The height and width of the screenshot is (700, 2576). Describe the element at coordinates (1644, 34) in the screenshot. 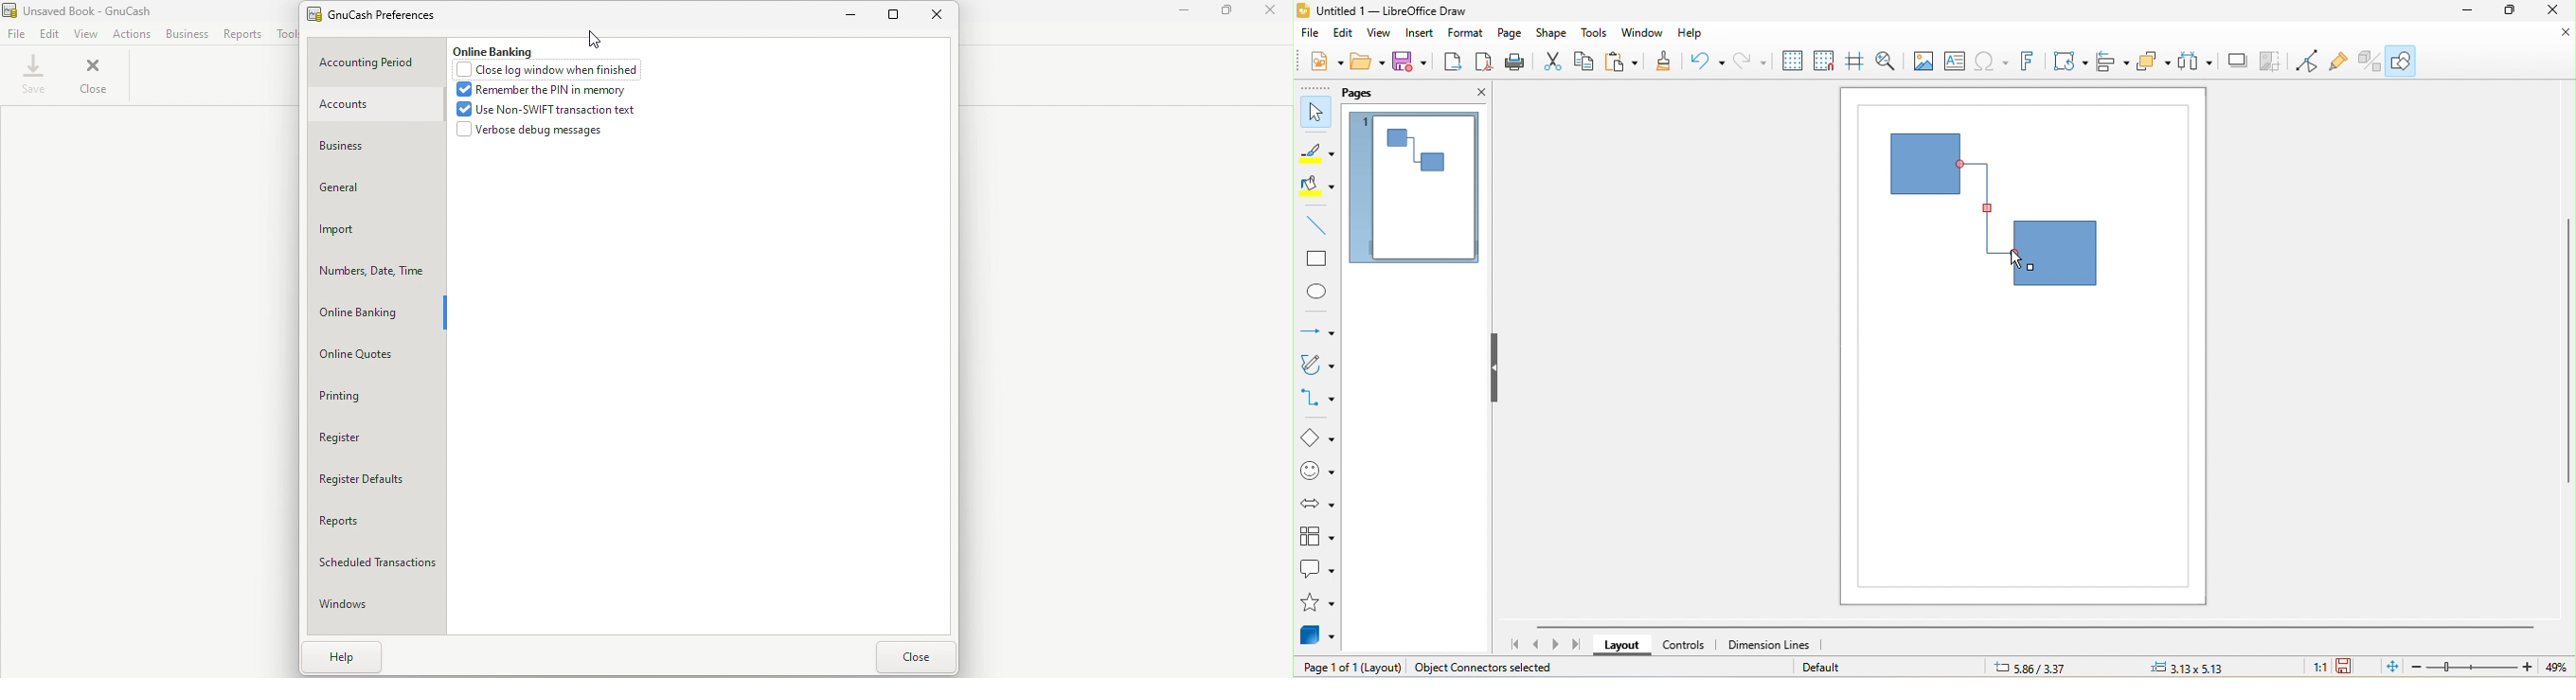

I see `window` at that location.